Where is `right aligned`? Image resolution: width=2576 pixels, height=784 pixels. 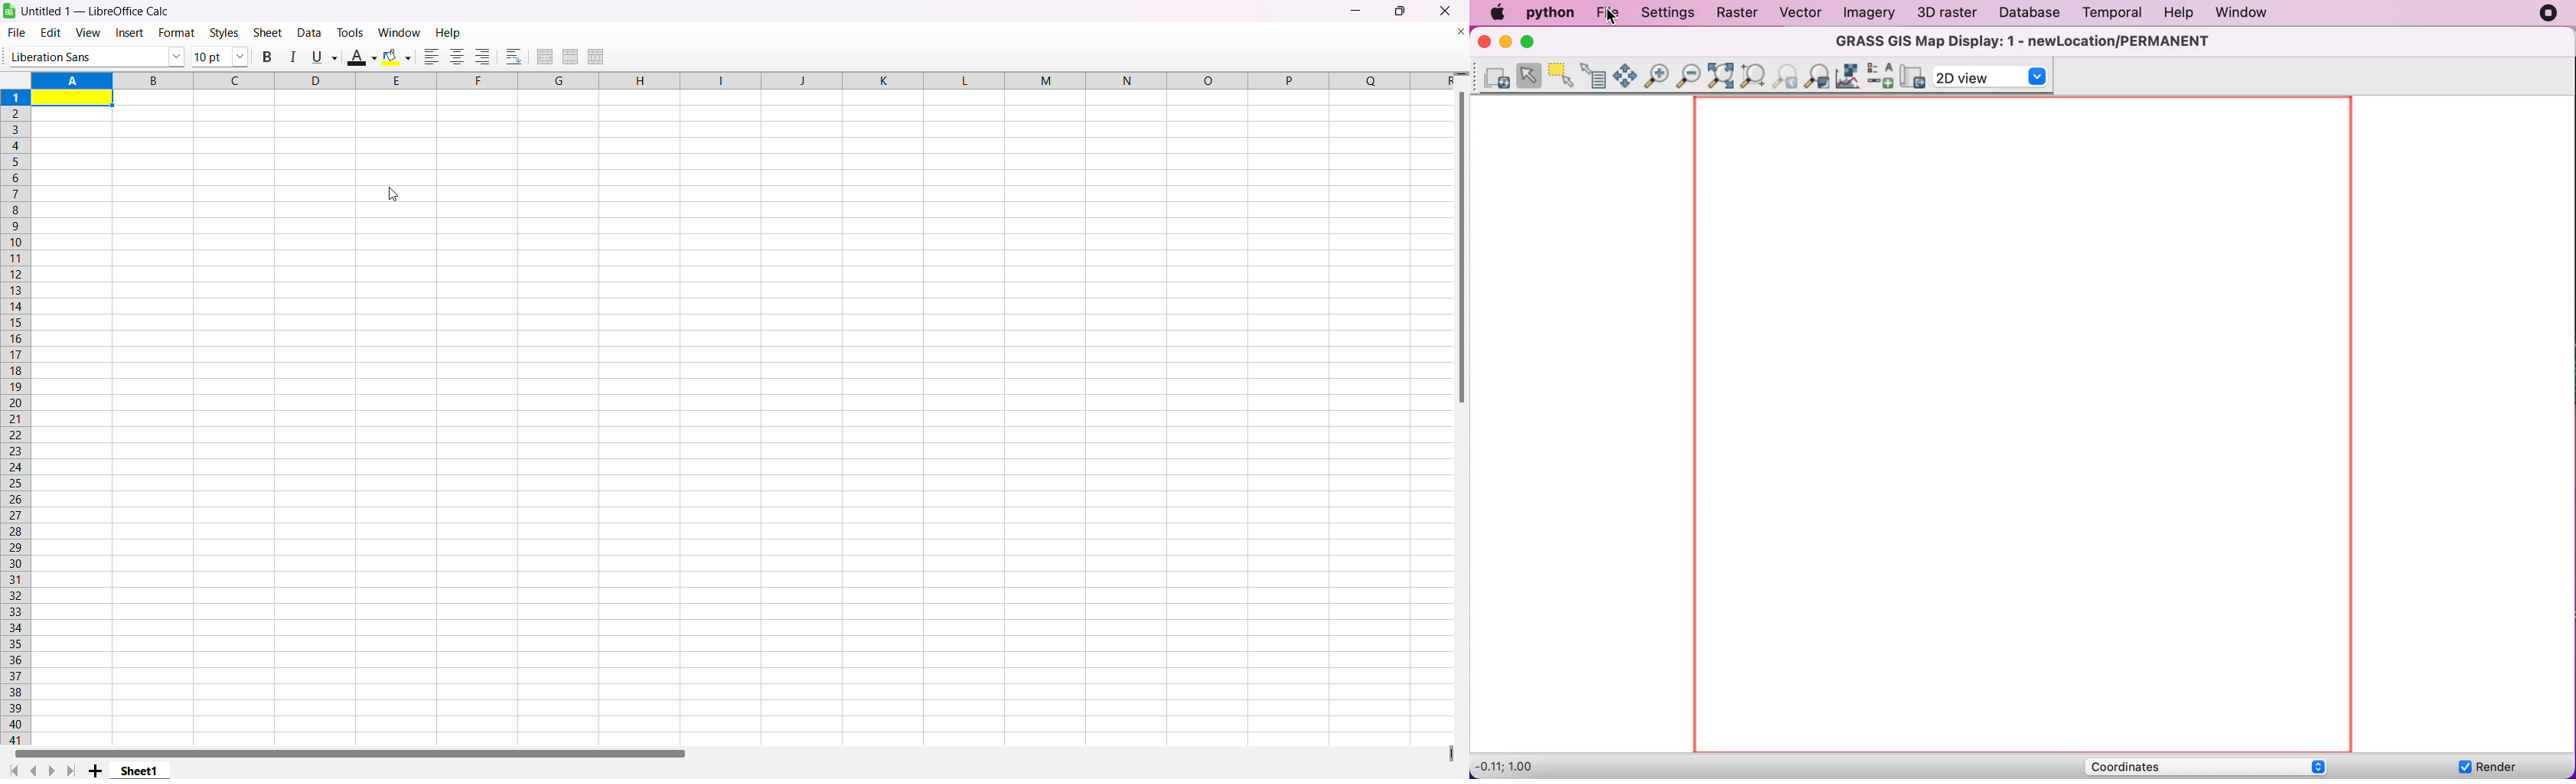
right aligned is located at coordinates (481, 55).